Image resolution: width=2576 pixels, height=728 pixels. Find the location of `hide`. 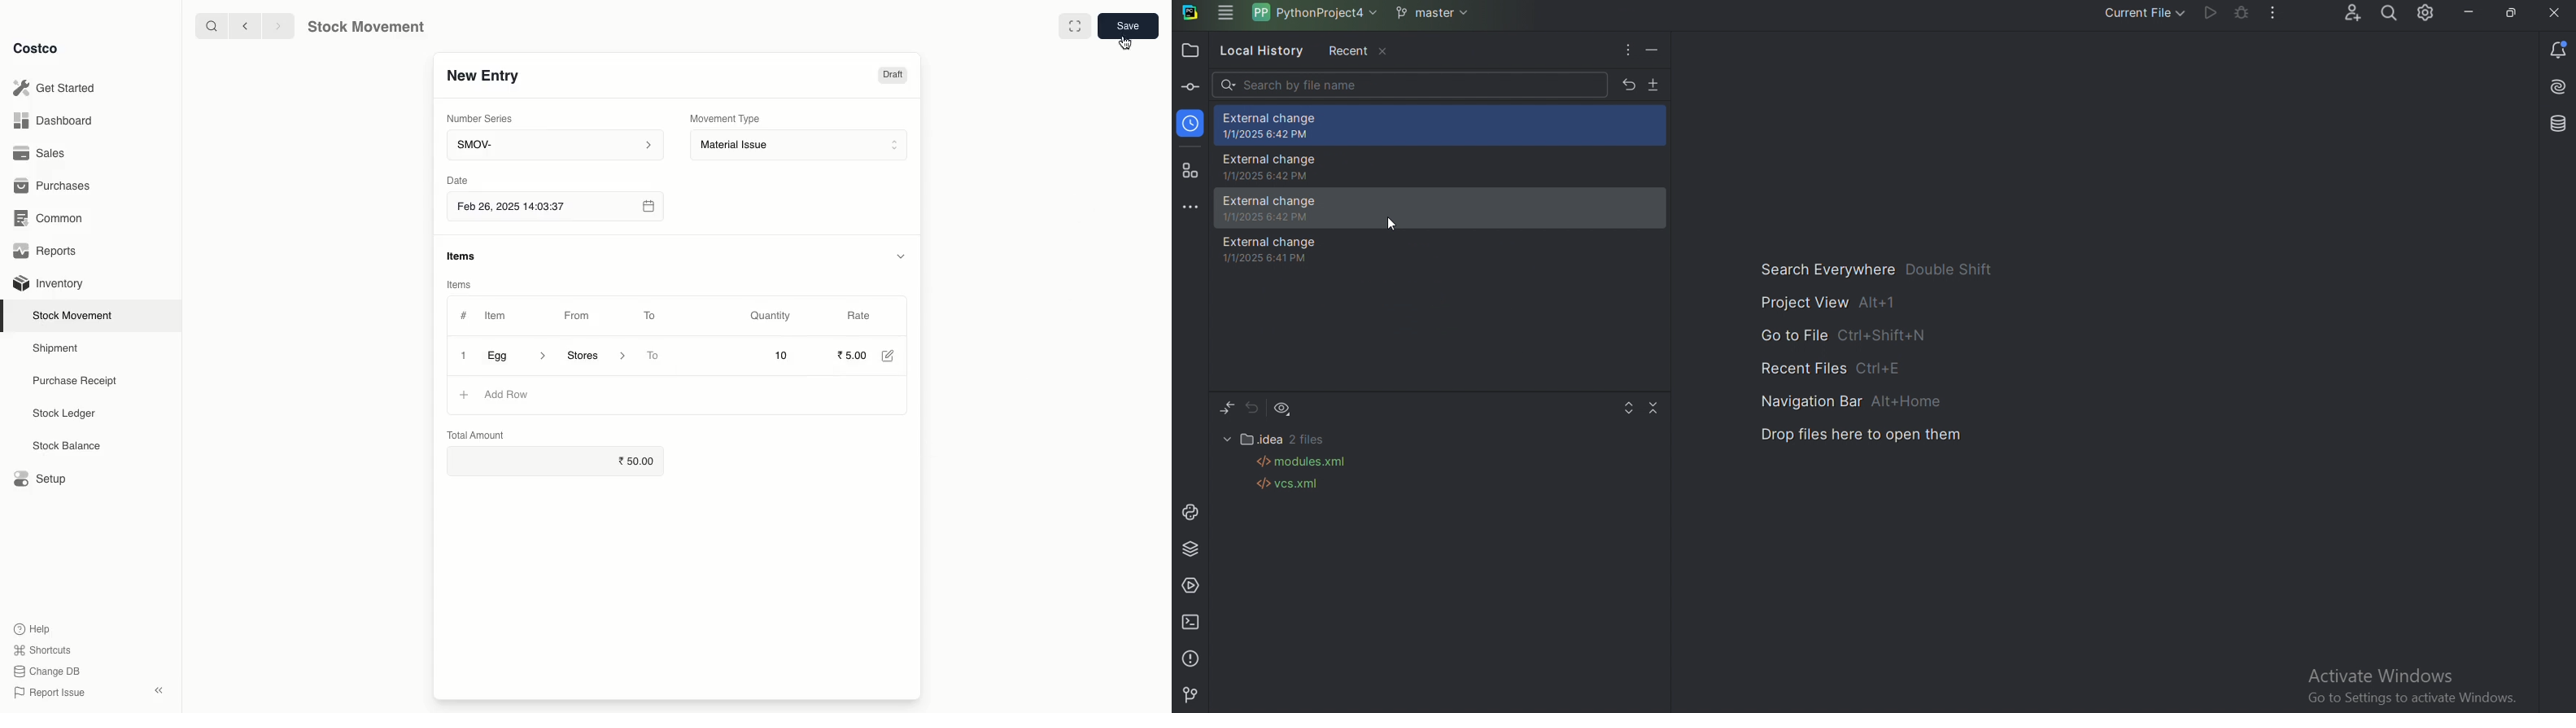

hide is located at coordinates (903, 255).